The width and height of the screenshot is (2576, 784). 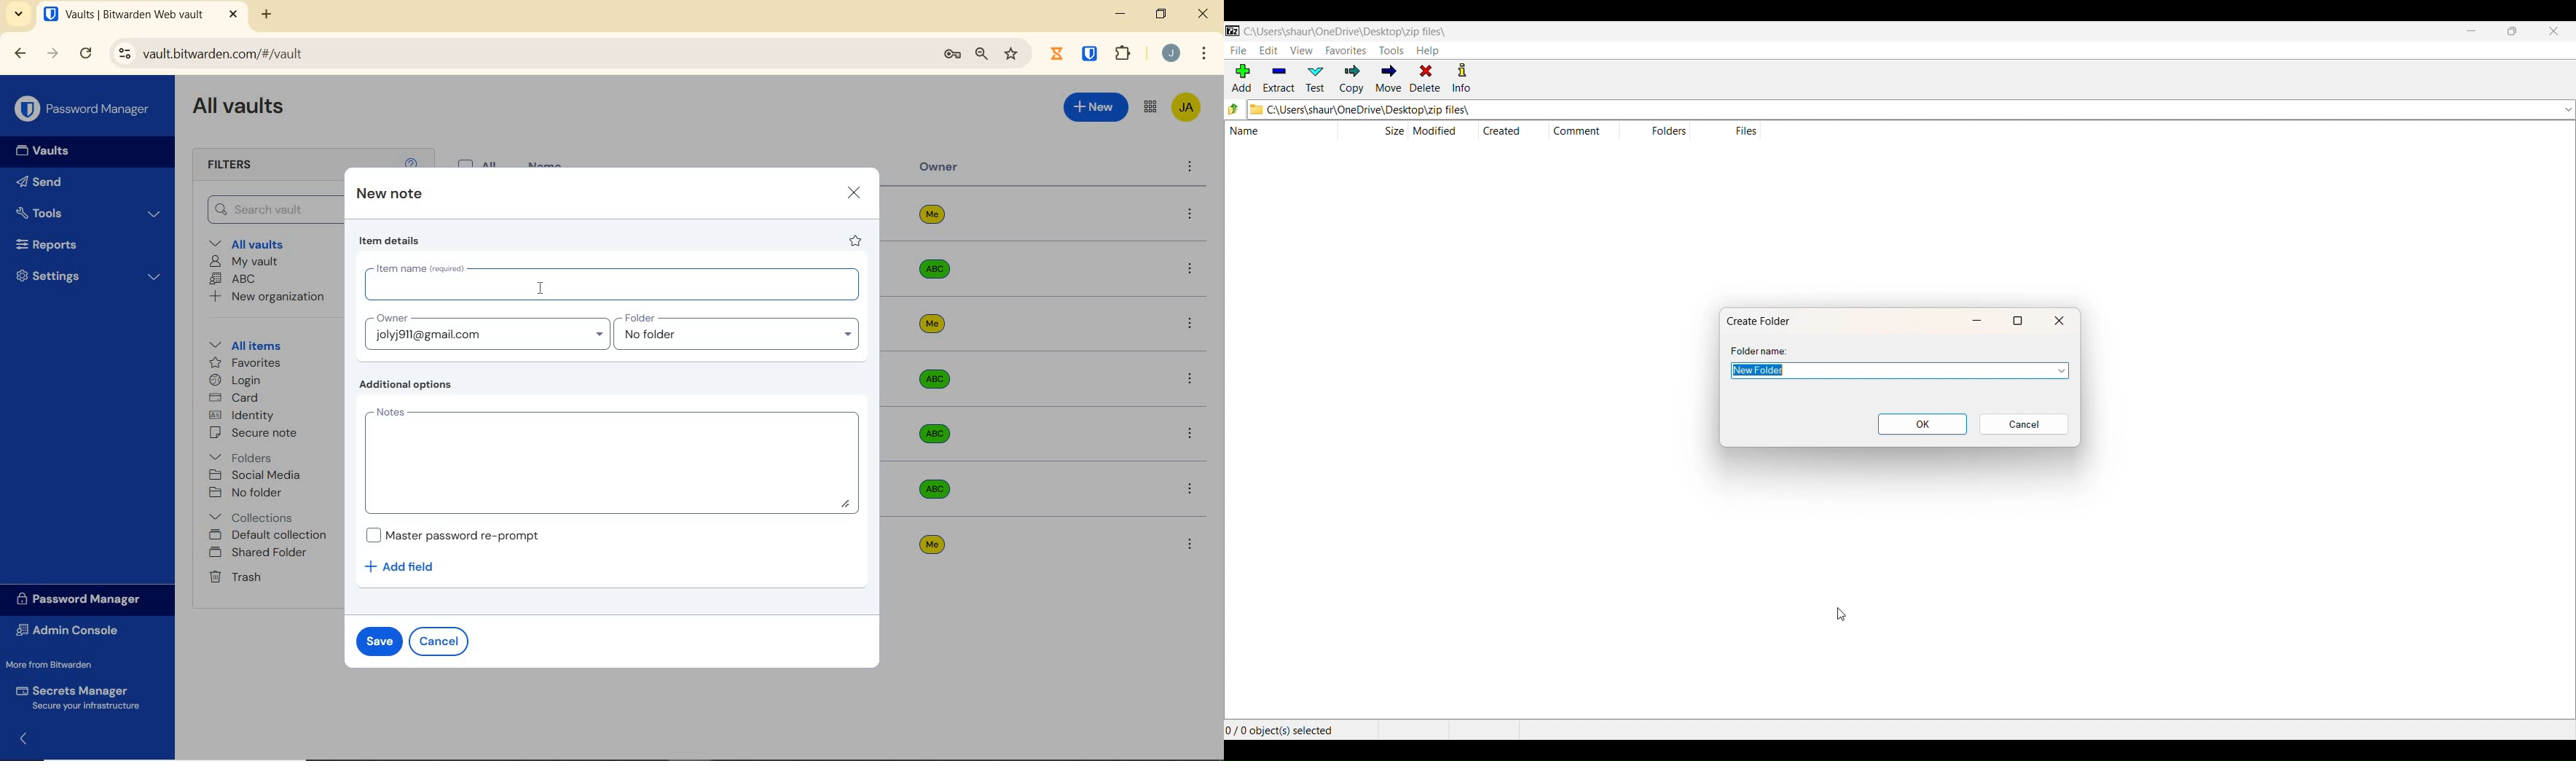 I want to click on more options, so click(x=1191, y=434).